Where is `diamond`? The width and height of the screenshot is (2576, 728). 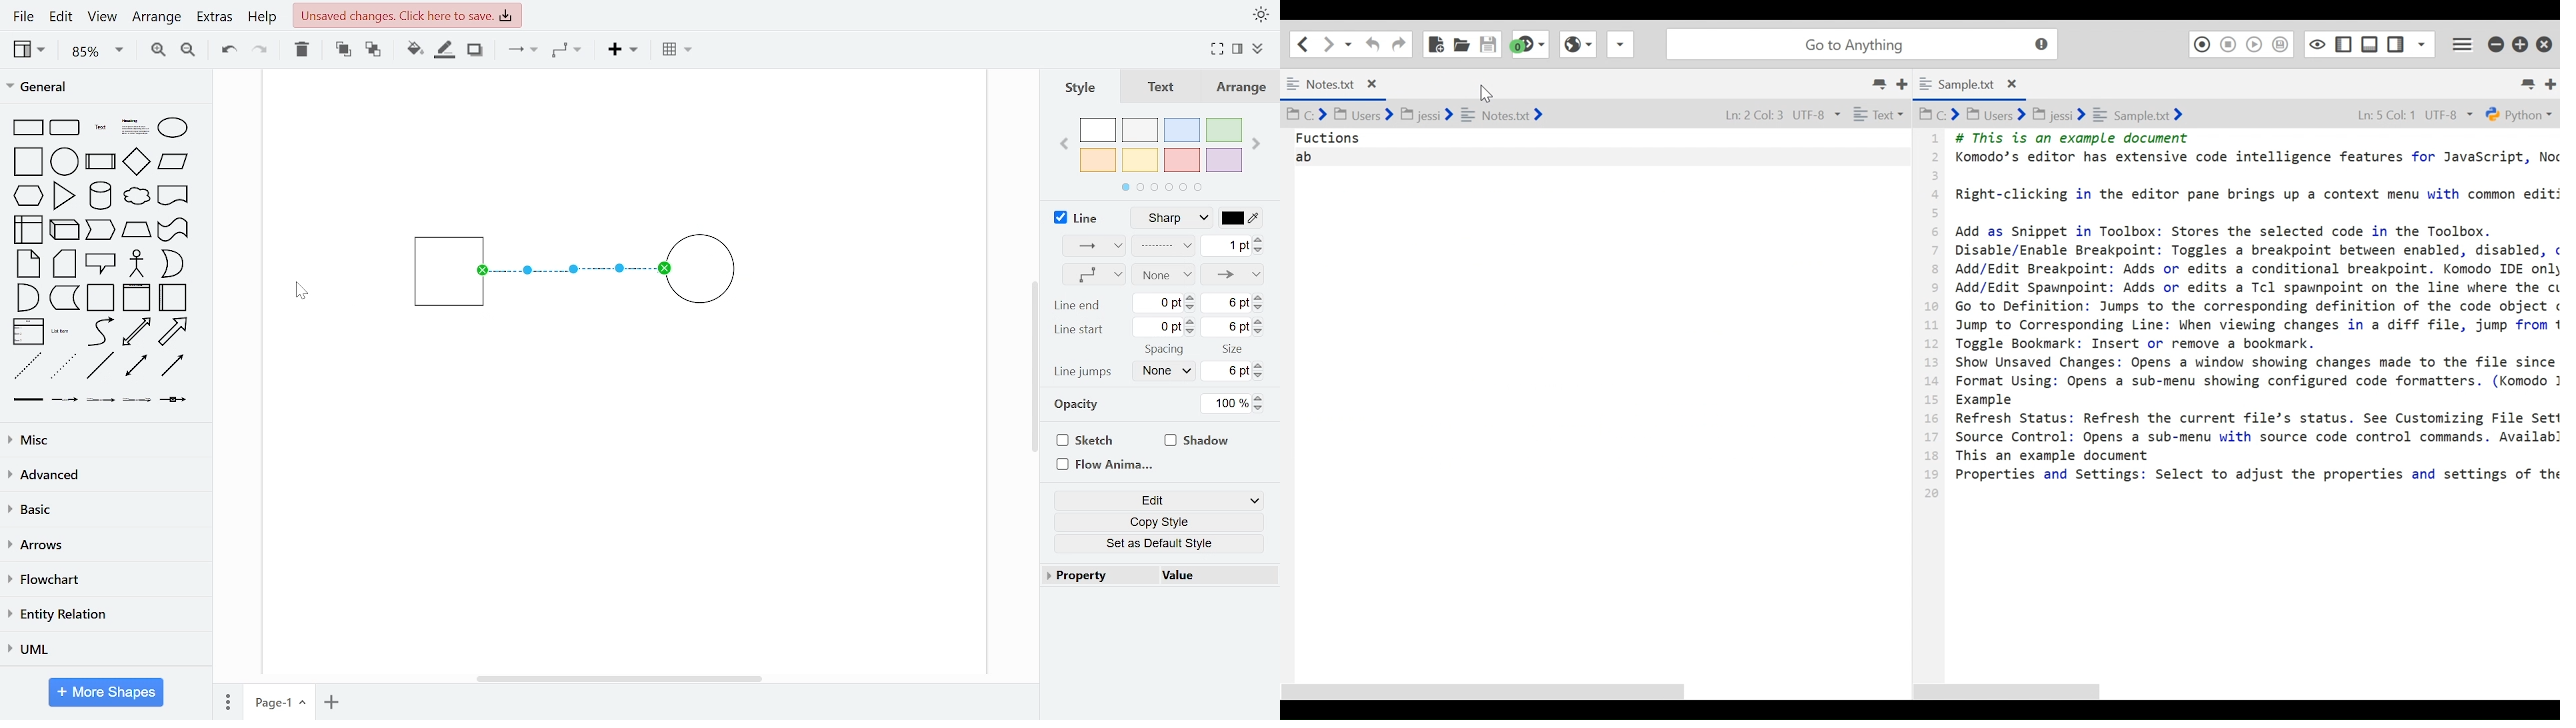
diamond is located at coordinates (136, 163).